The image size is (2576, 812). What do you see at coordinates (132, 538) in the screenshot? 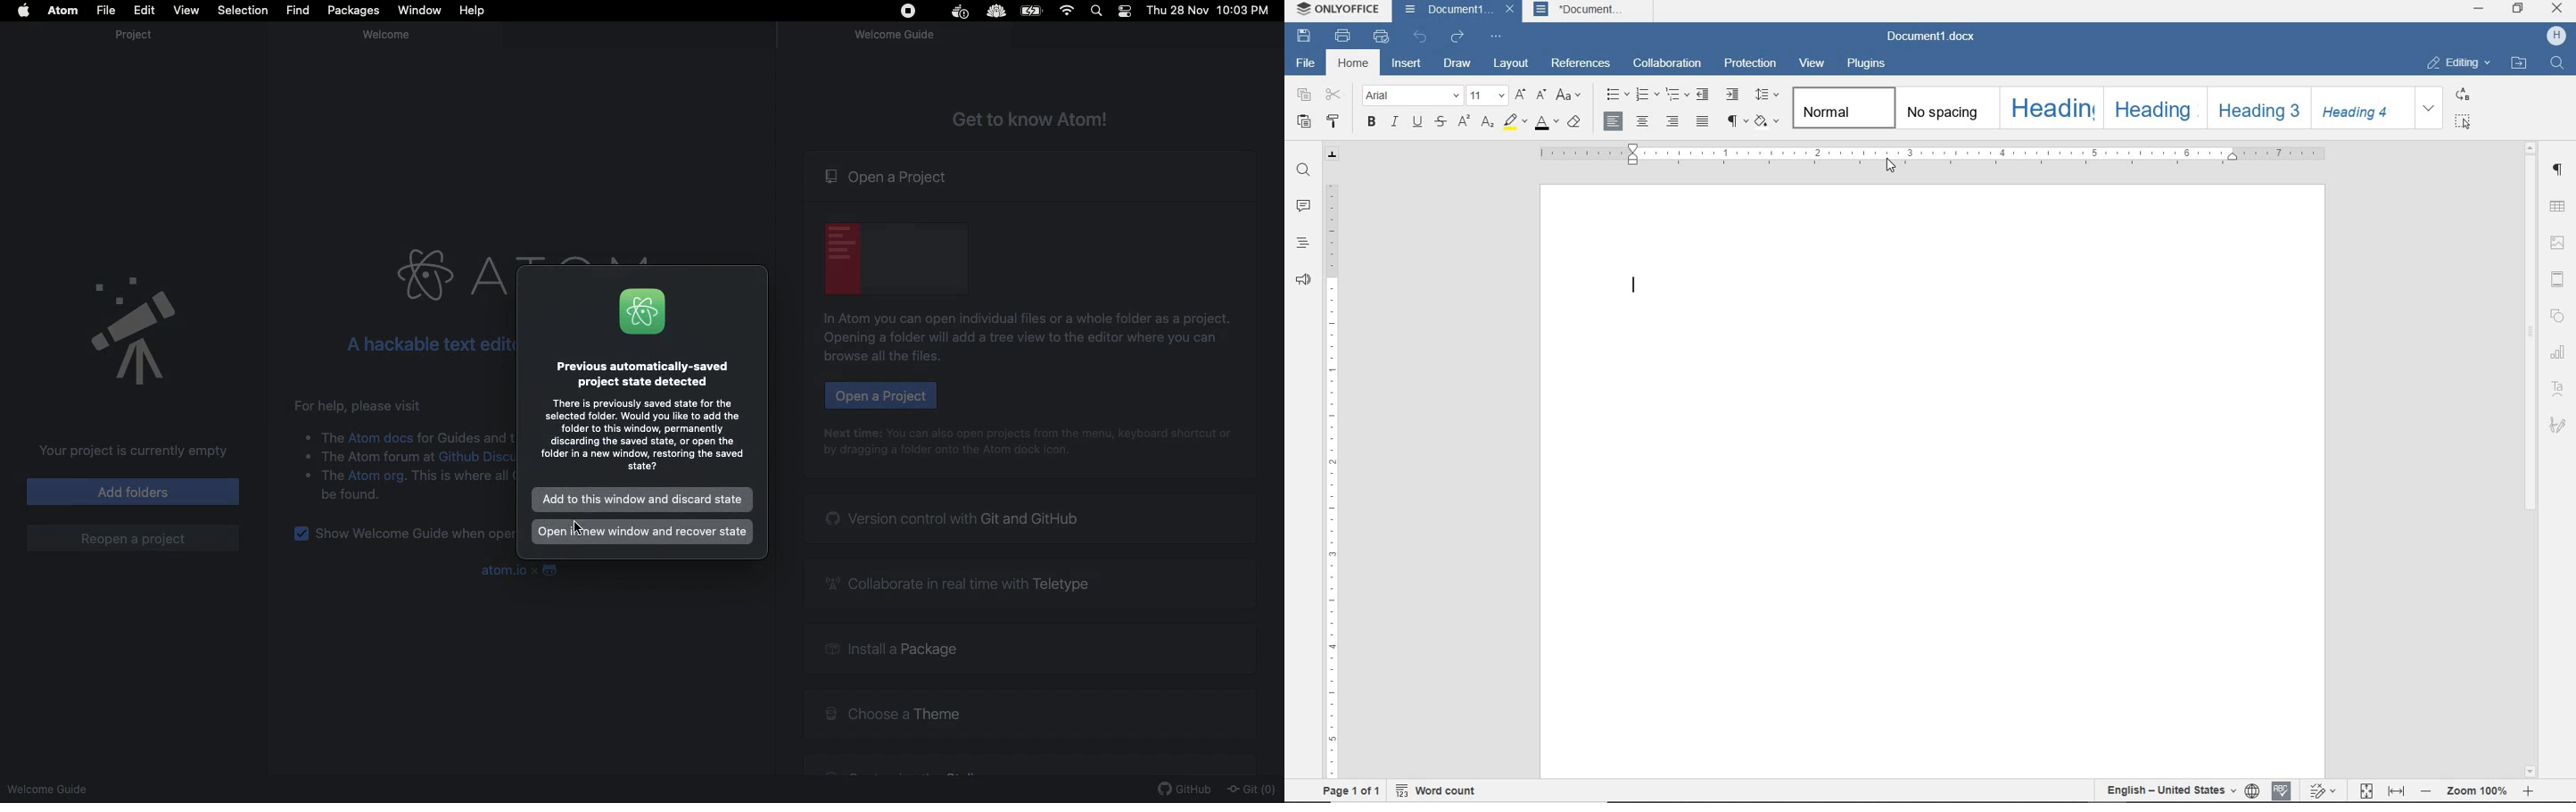
I see `Reopen a project` at bounding box center [132, 538].